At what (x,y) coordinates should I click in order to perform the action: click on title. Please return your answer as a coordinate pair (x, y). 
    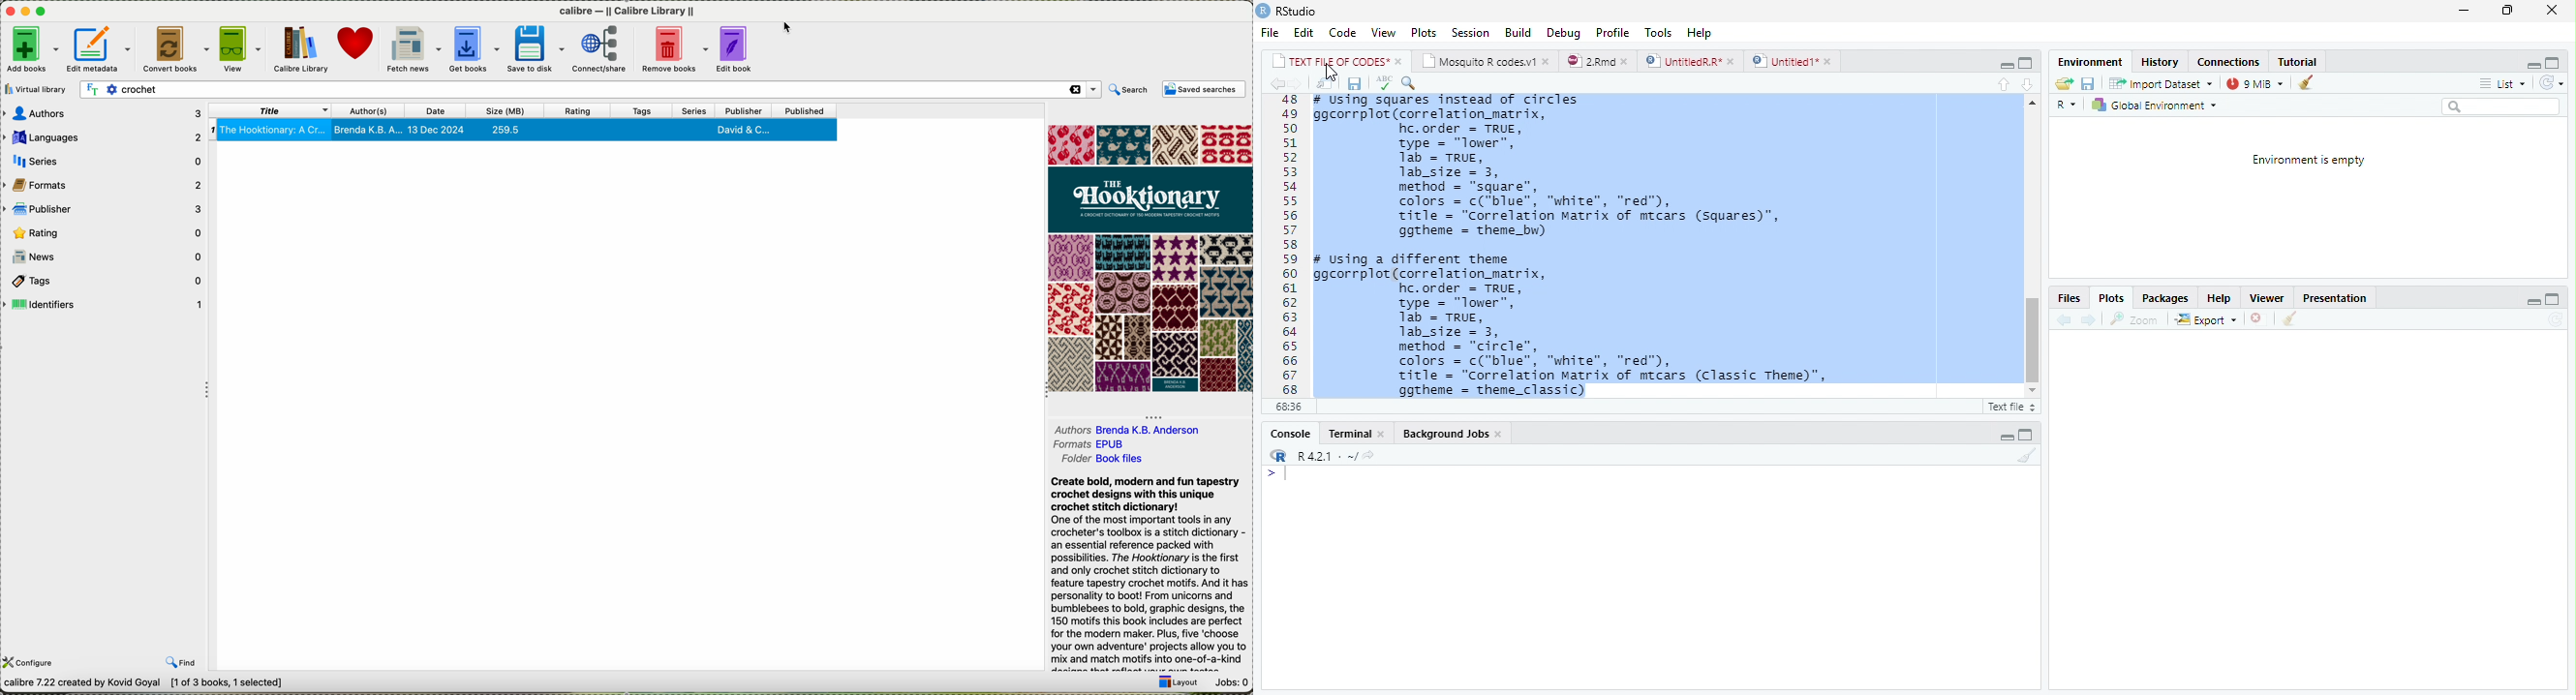
    Looking at the image, I should click on (273, 109).